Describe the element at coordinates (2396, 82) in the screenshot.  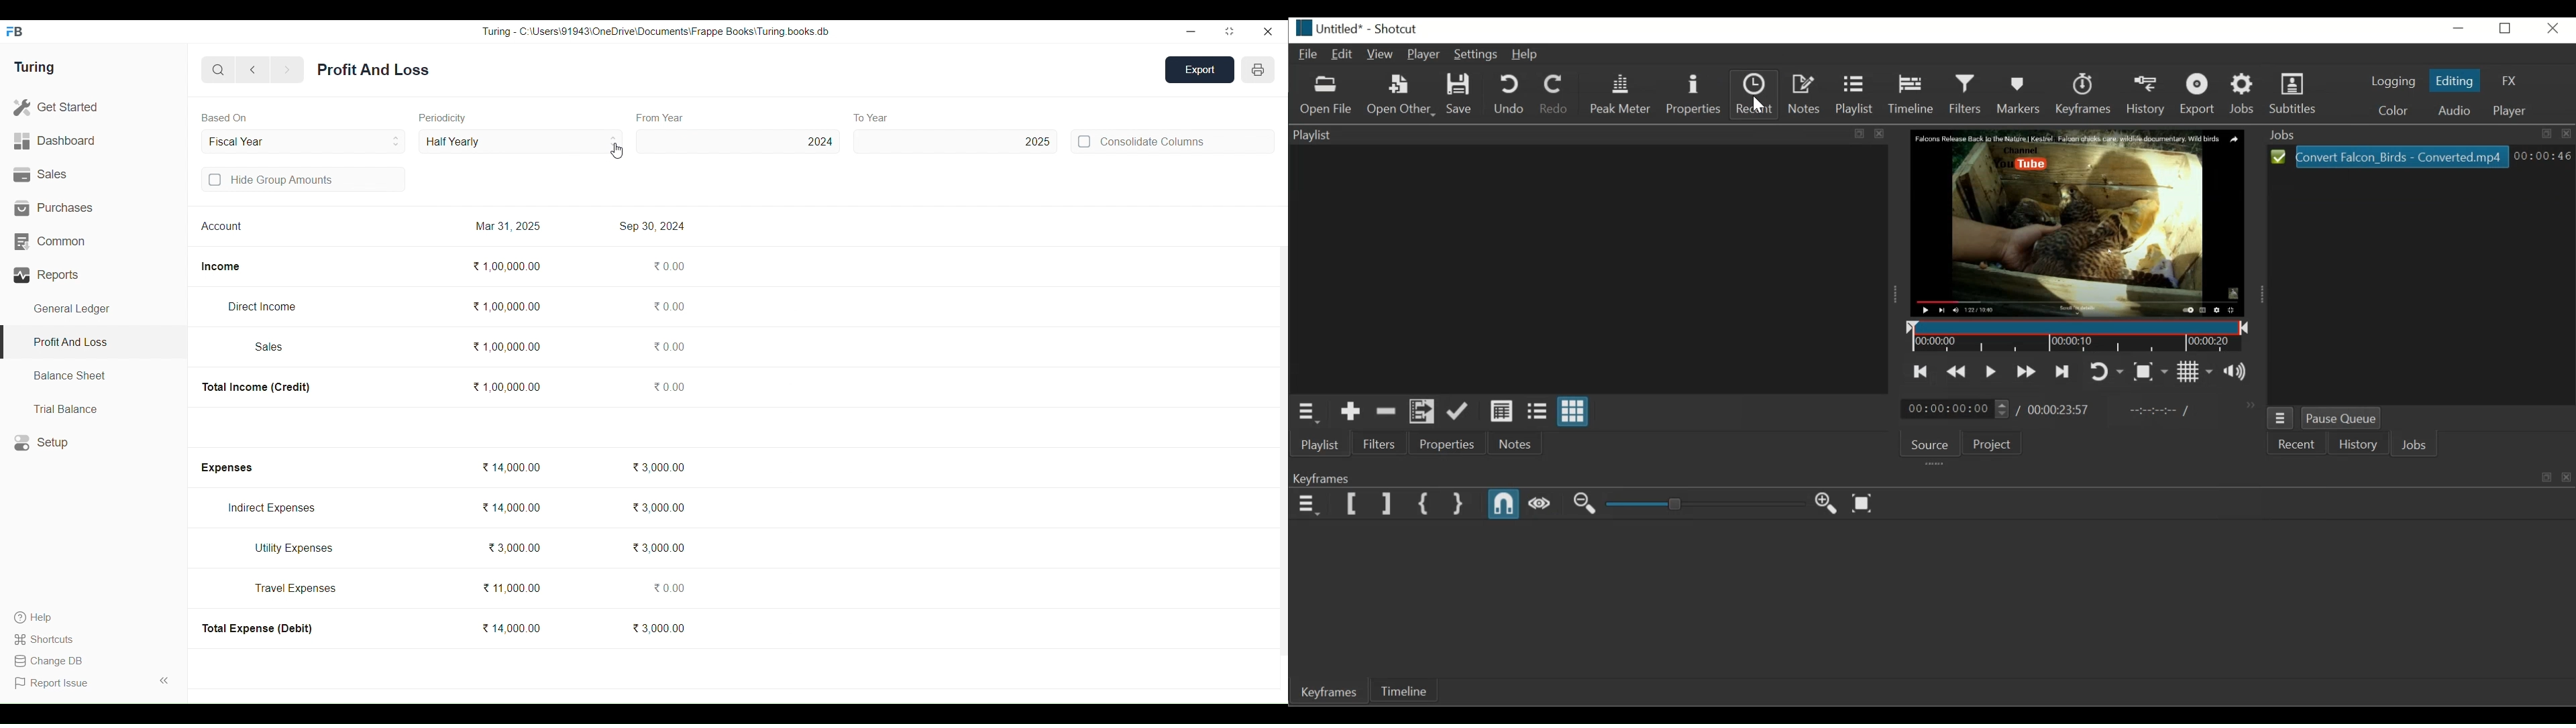
I see `logging` at that location.